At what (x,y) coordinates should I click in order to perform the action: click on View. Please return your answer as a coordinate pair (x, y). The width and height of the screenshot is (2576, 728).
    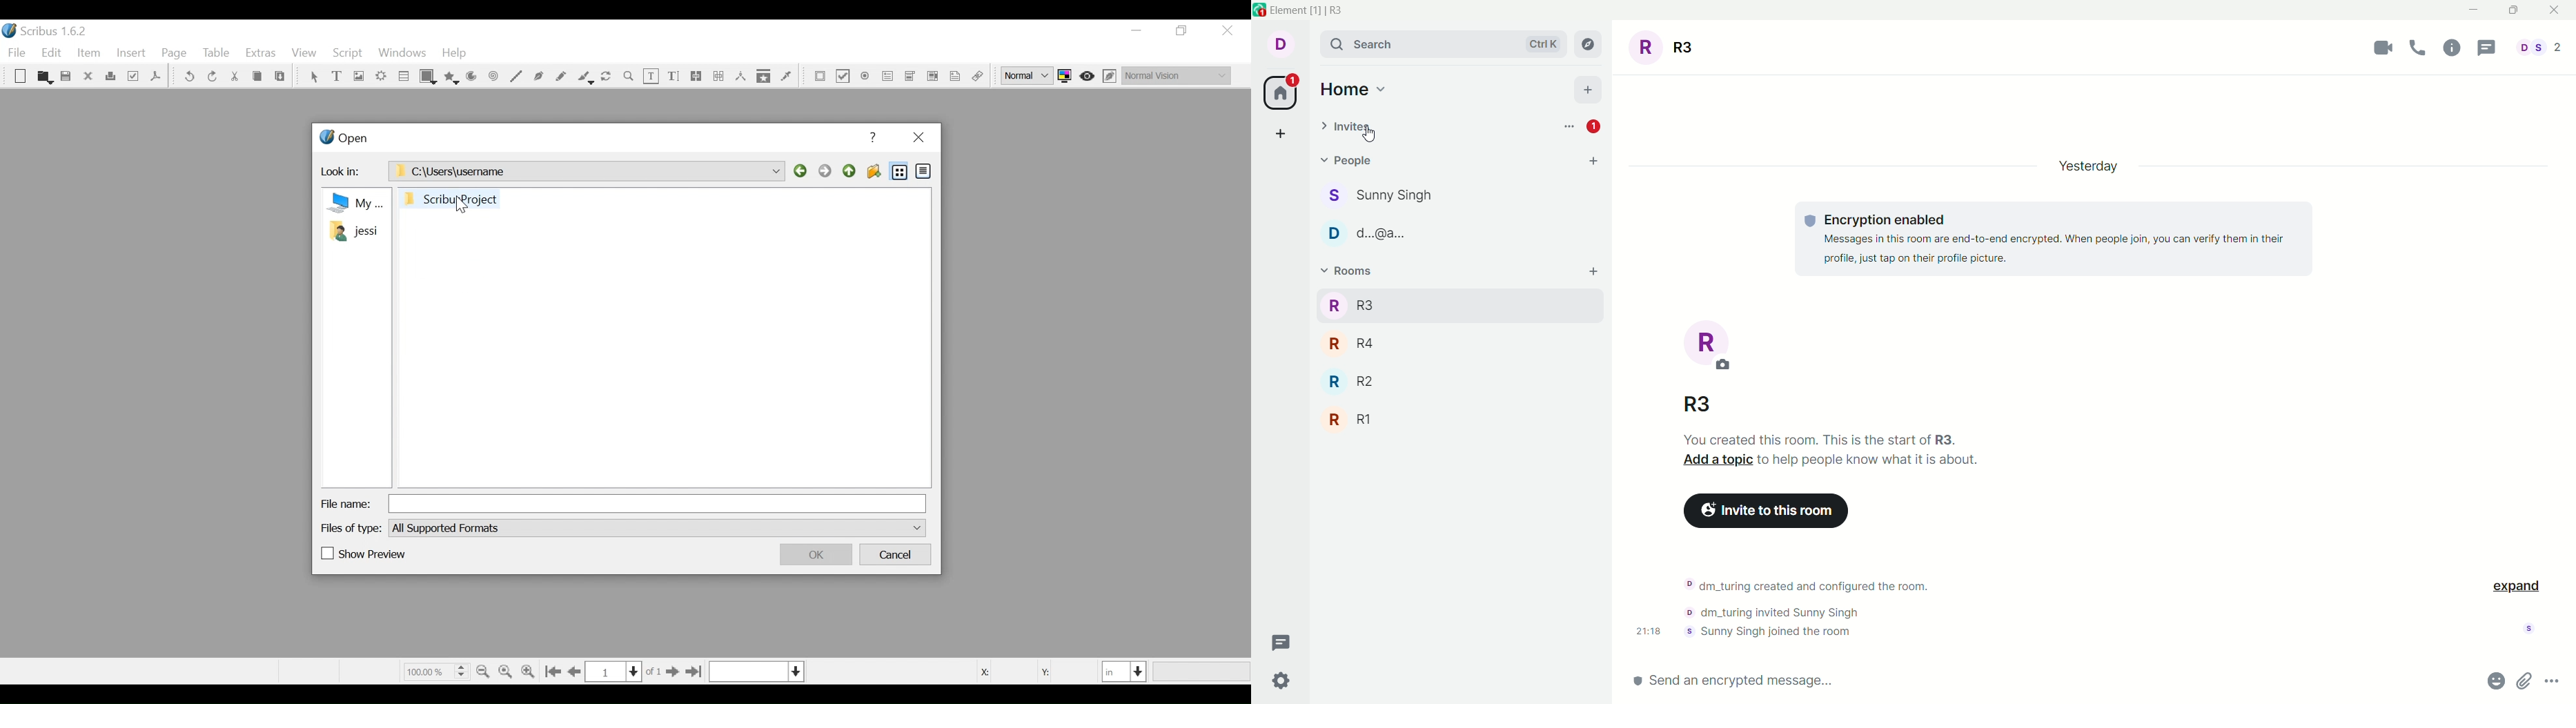
    Looking at the image, I should click on (304, 54).